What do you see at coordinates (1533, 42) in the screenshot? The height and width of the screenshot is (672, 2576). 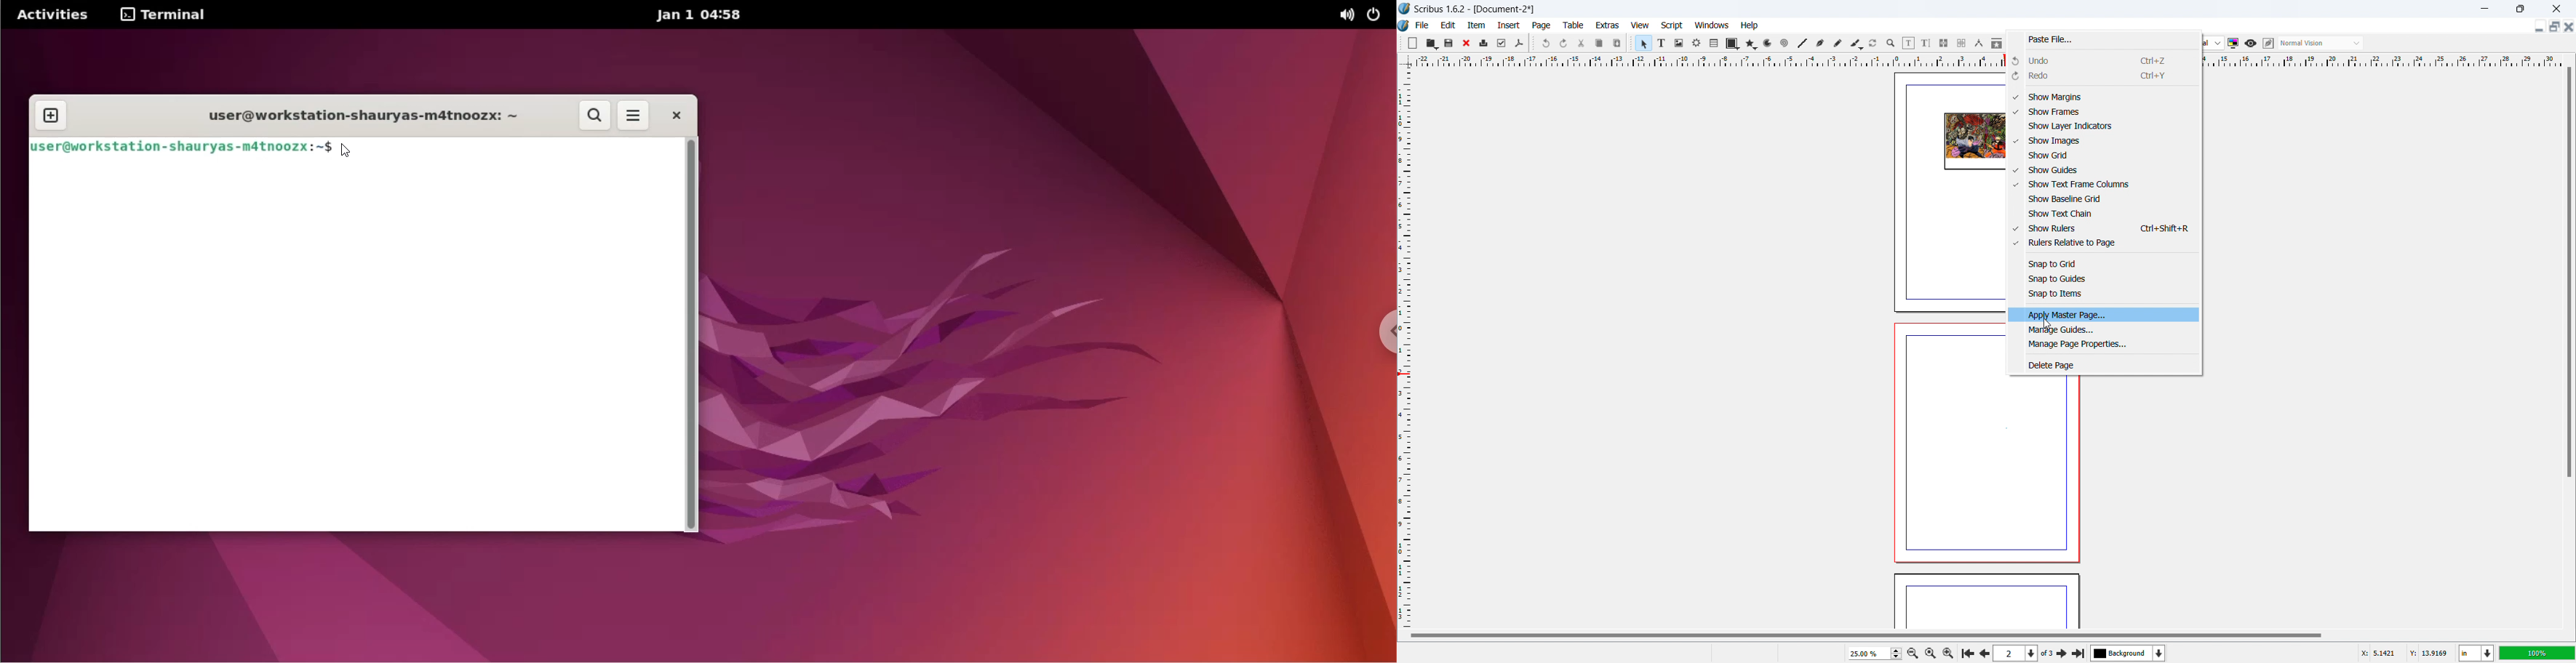 I see `move toolbox` at bounding box center [1533, 42].